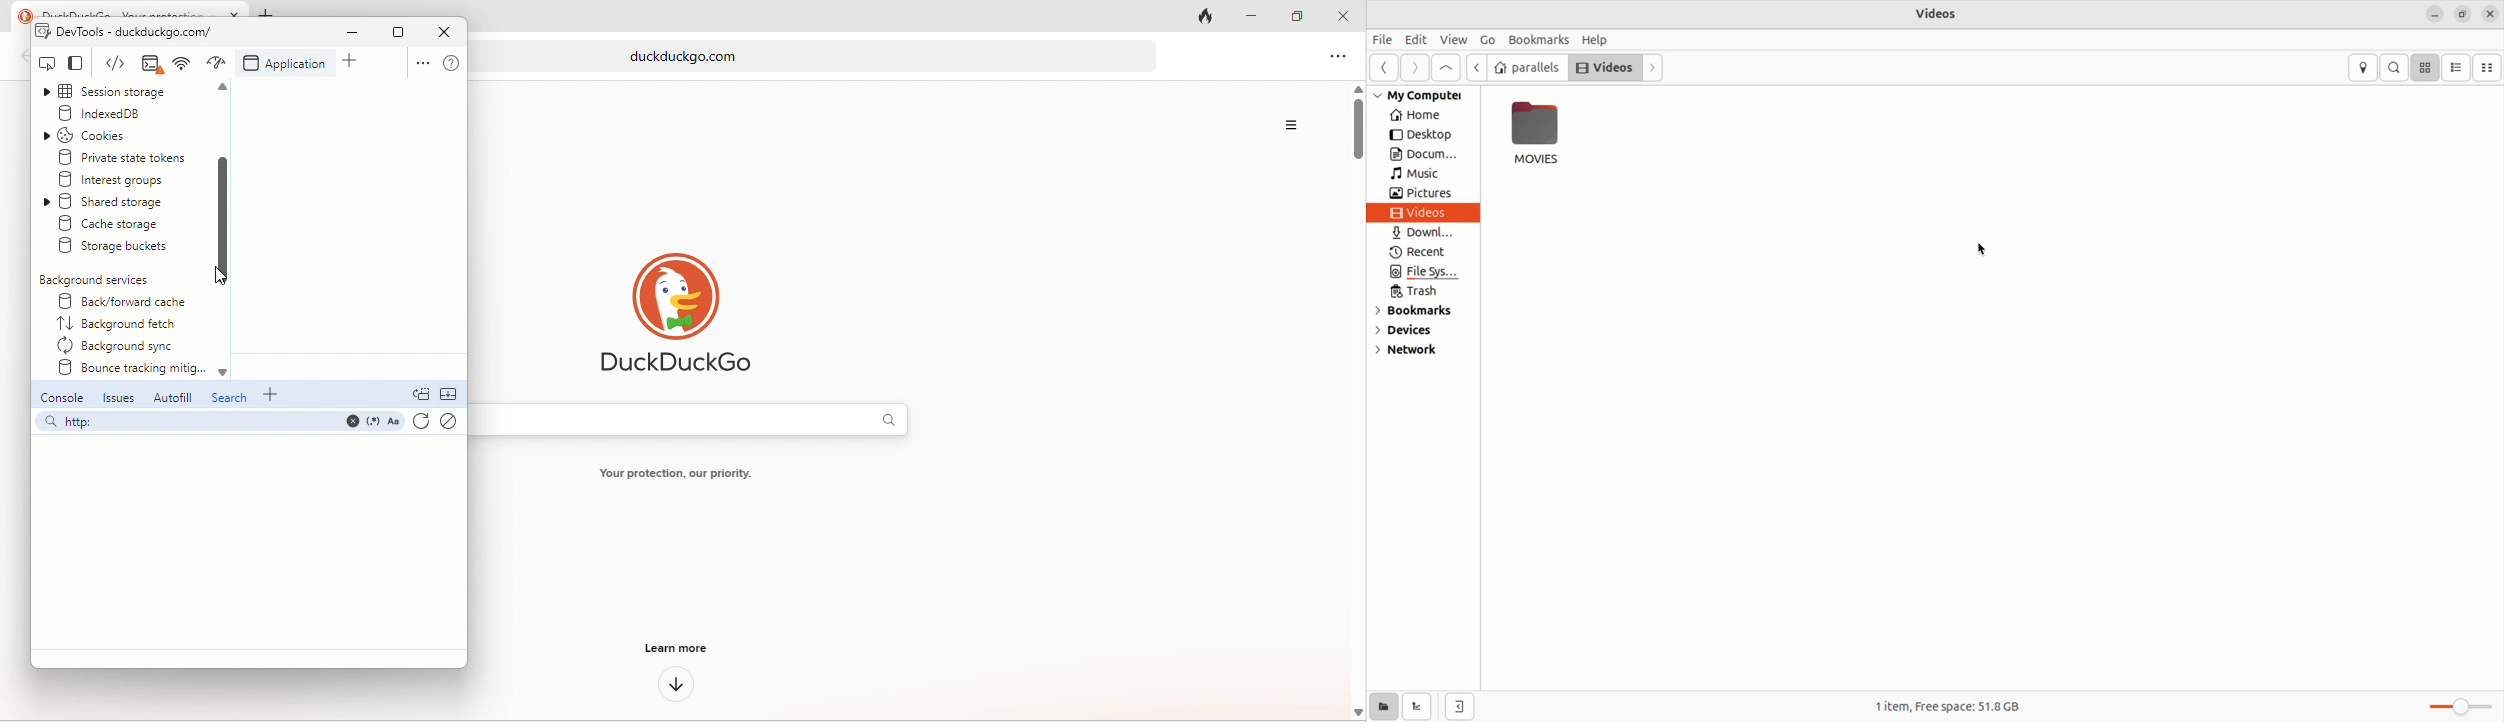 Image resolution: width=2520 pixels, height=728 pixels. What do you see at coordinates (1655, 68) in the screenshot?
I see `forward` at bounding box center [1655, 68].